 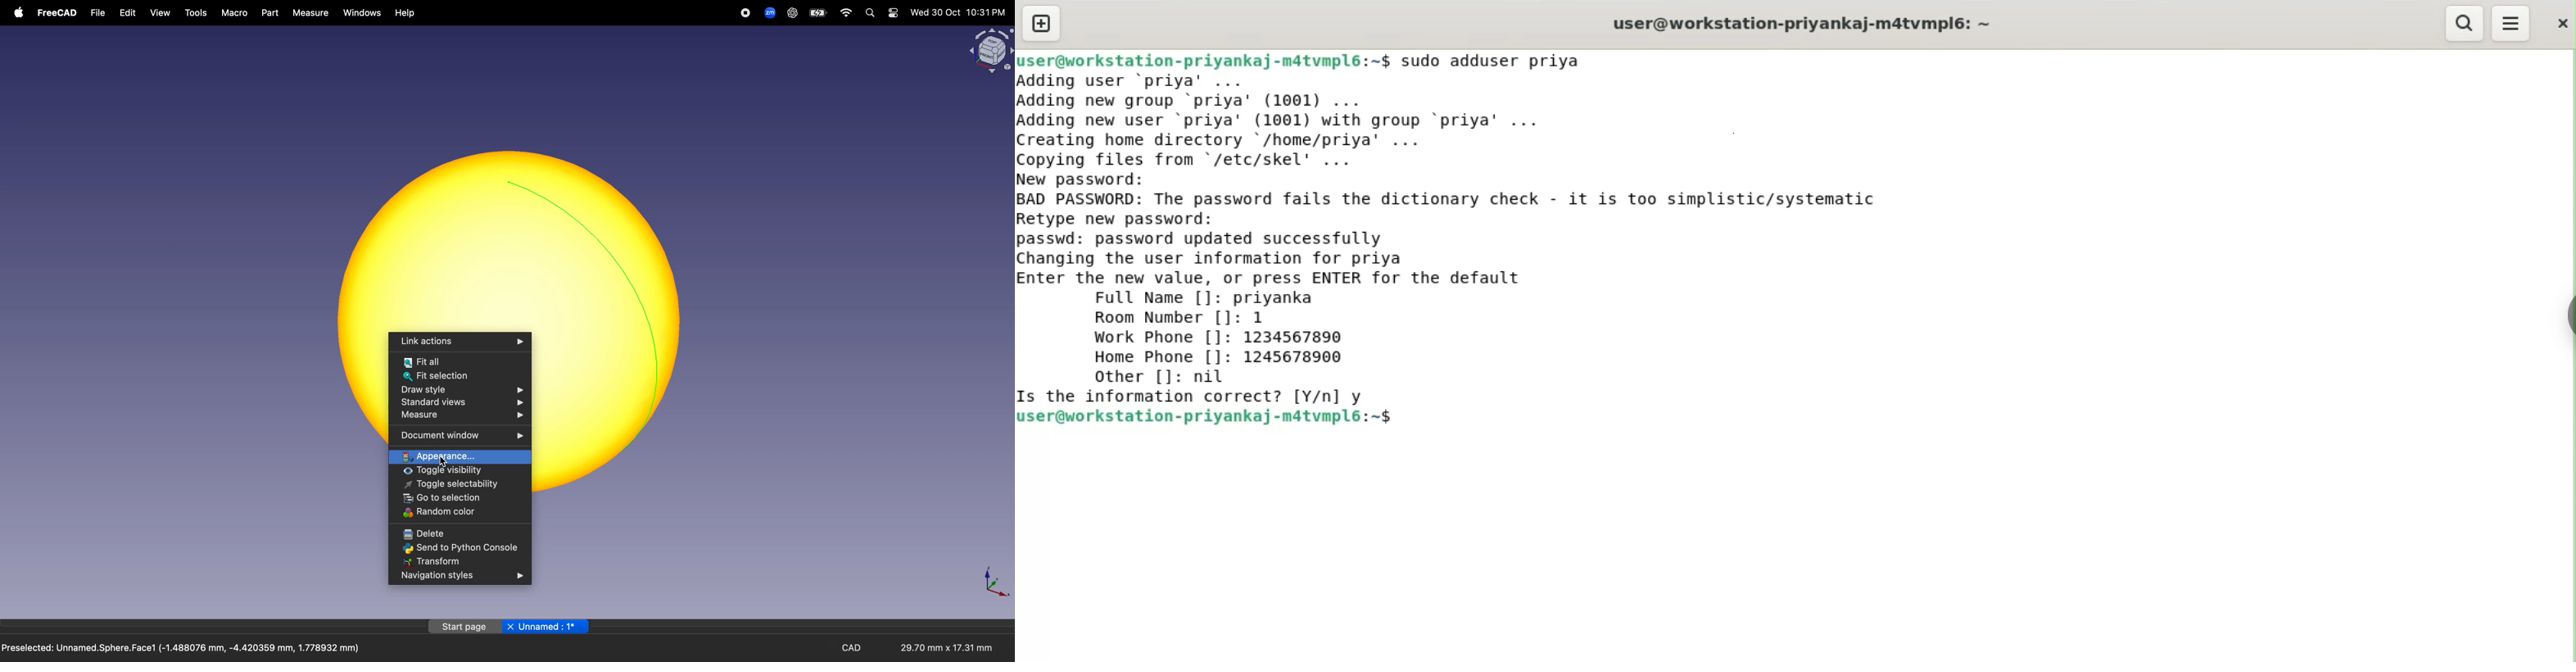 What do you see at coordinates (444, 462) in the screenshot?
I see `cursor` at bounding box center [444, 462].